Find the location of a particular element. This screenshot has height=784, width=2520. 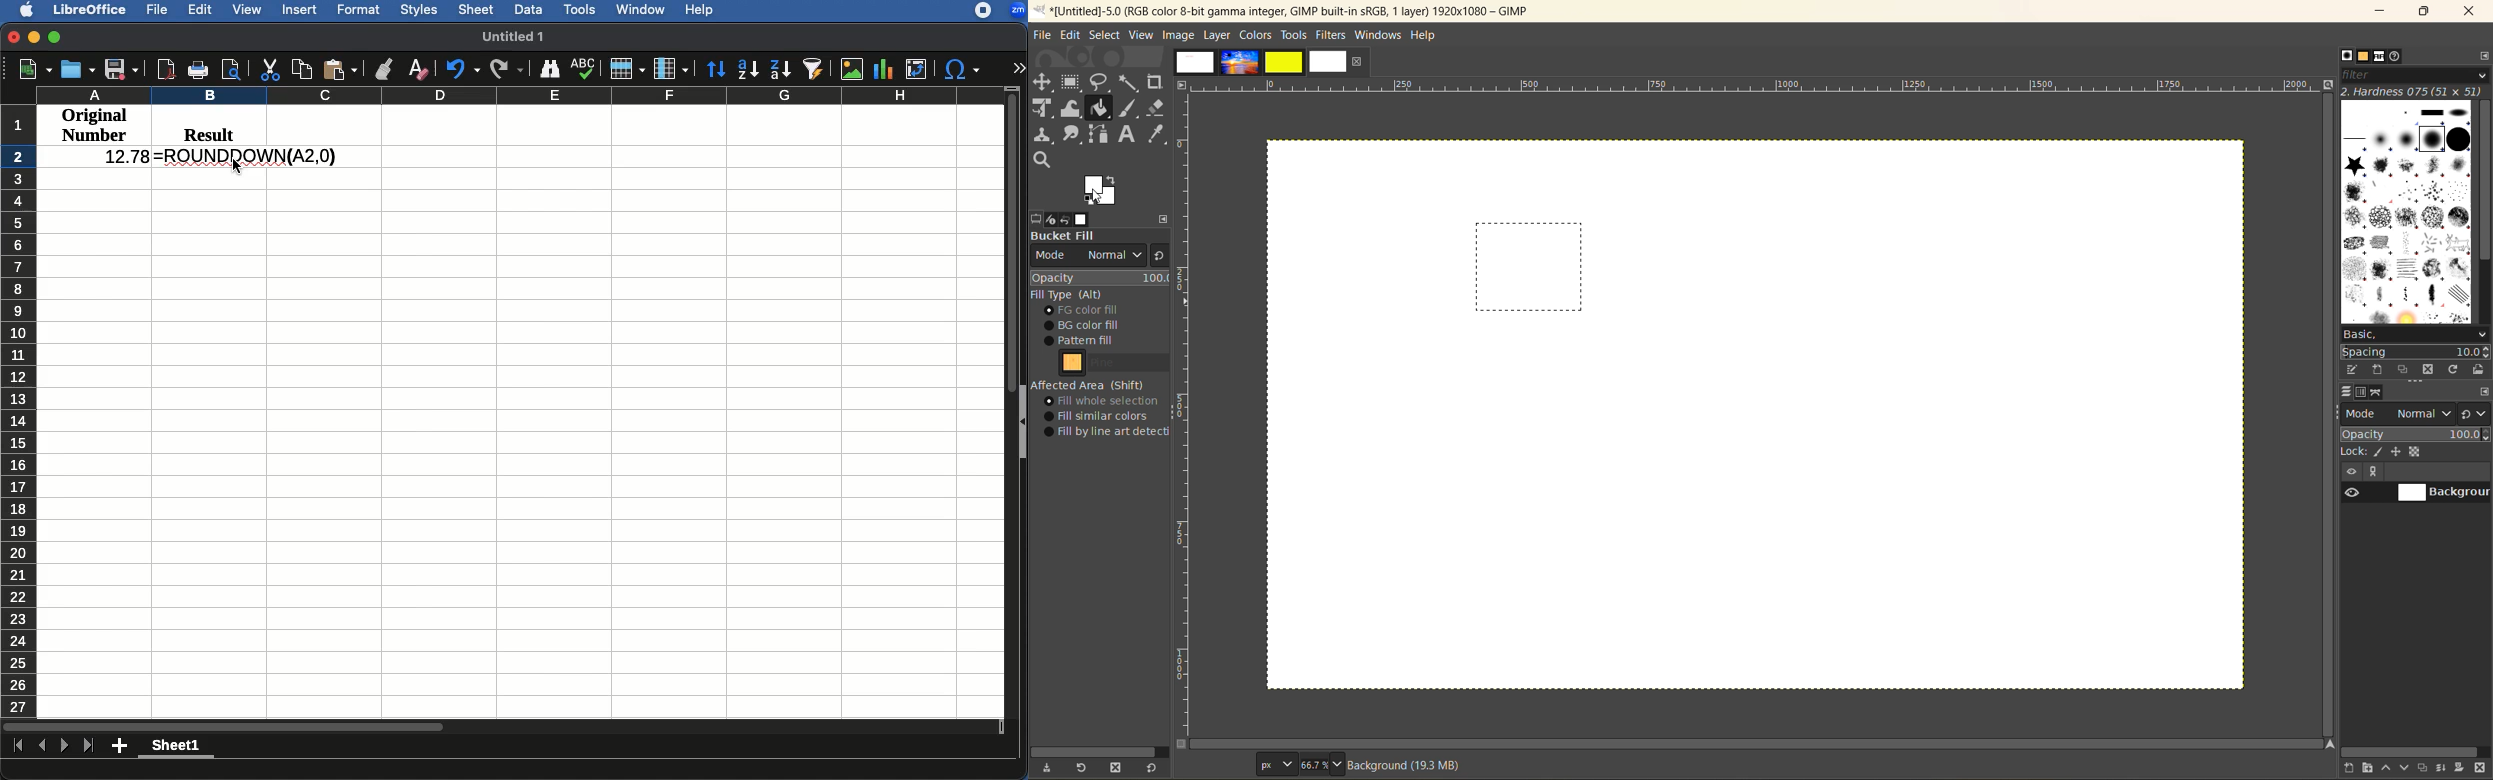

Column is located at coordinates (671, 69).